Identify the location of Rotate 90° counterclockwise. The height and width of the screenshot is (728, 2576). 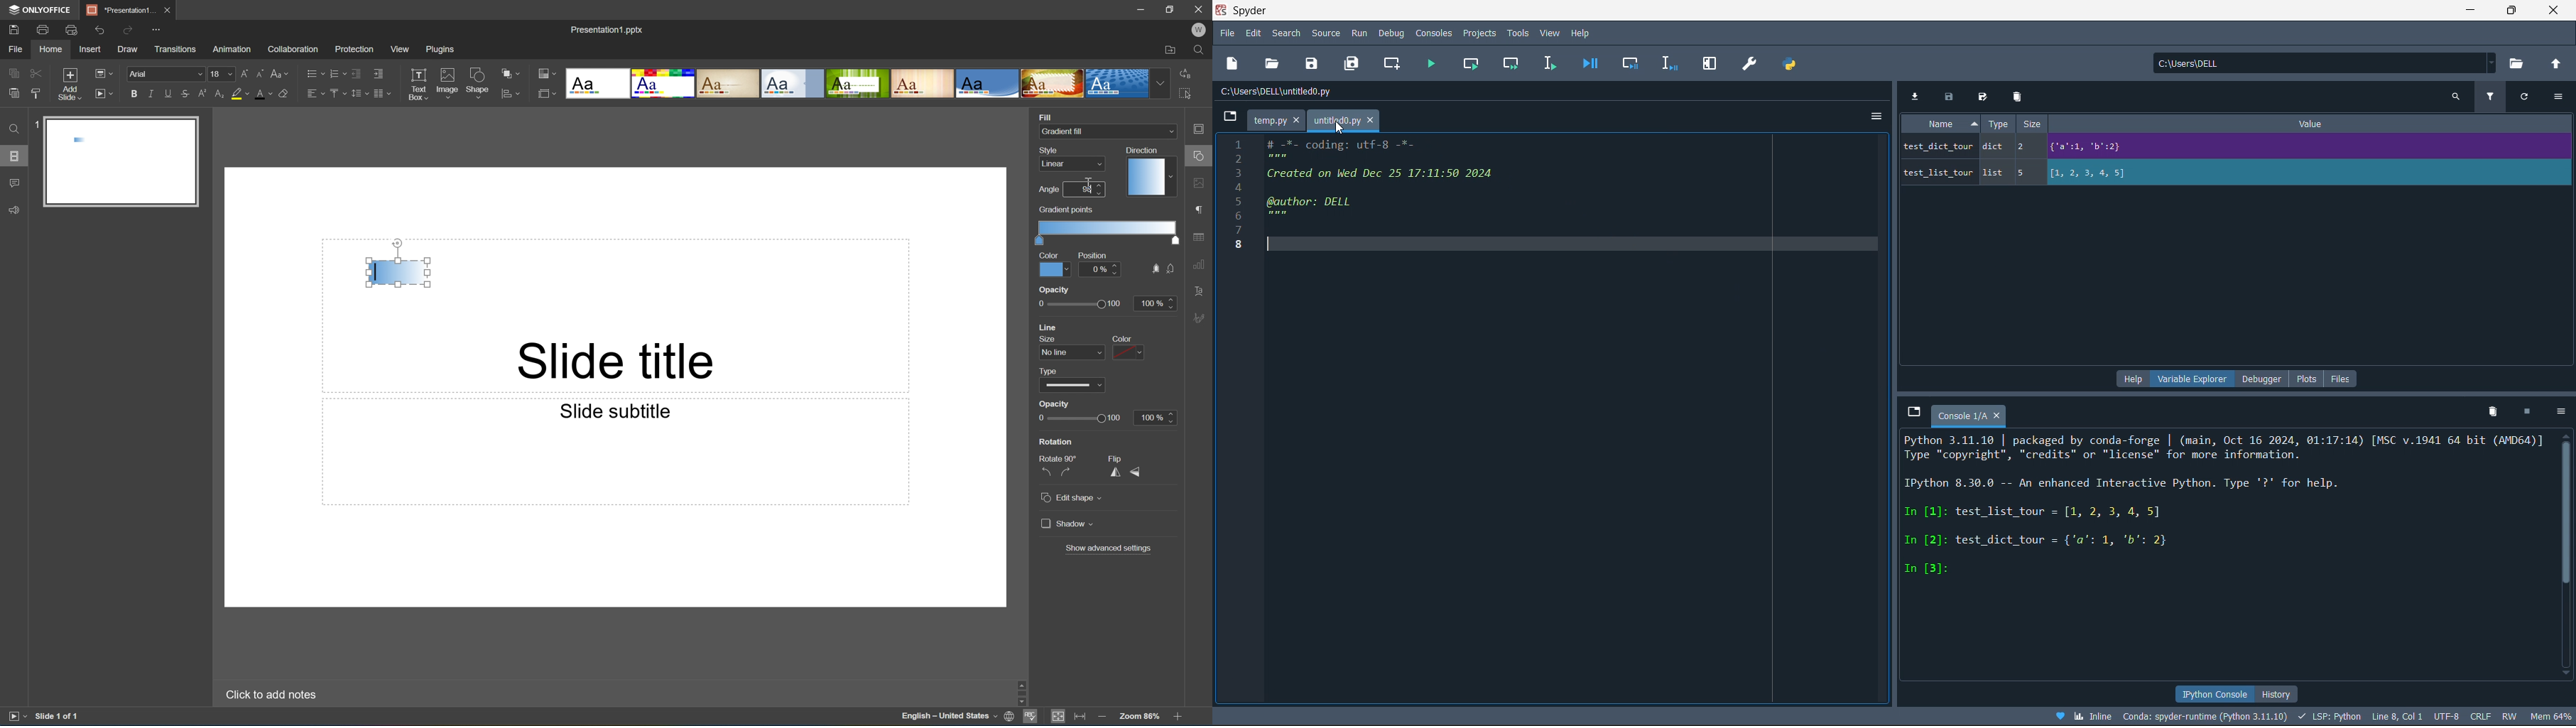
(1046, 472).